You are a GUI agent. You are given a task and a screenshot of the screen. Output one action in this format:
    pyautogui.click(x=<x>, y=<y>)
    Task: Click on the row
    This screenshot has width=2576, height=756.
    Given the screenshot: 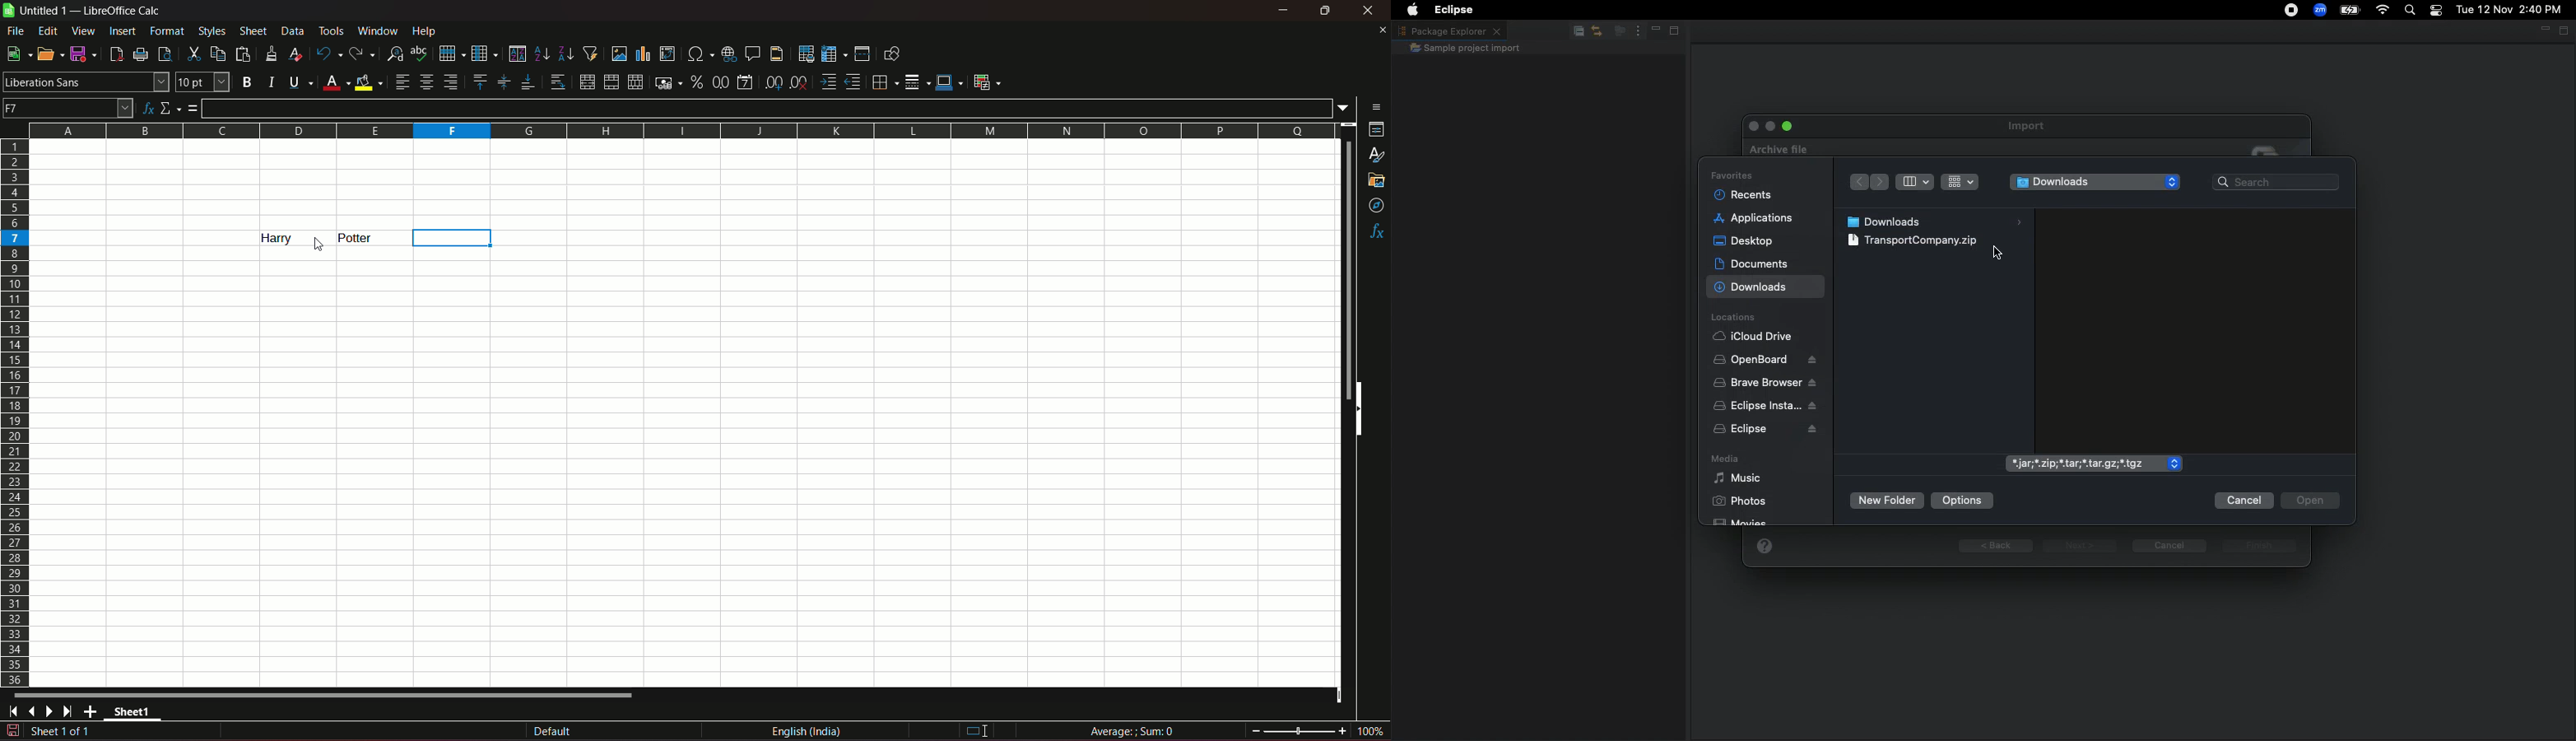 What is the action you would take?
    pyautogui.click(x=449, y=52)
    